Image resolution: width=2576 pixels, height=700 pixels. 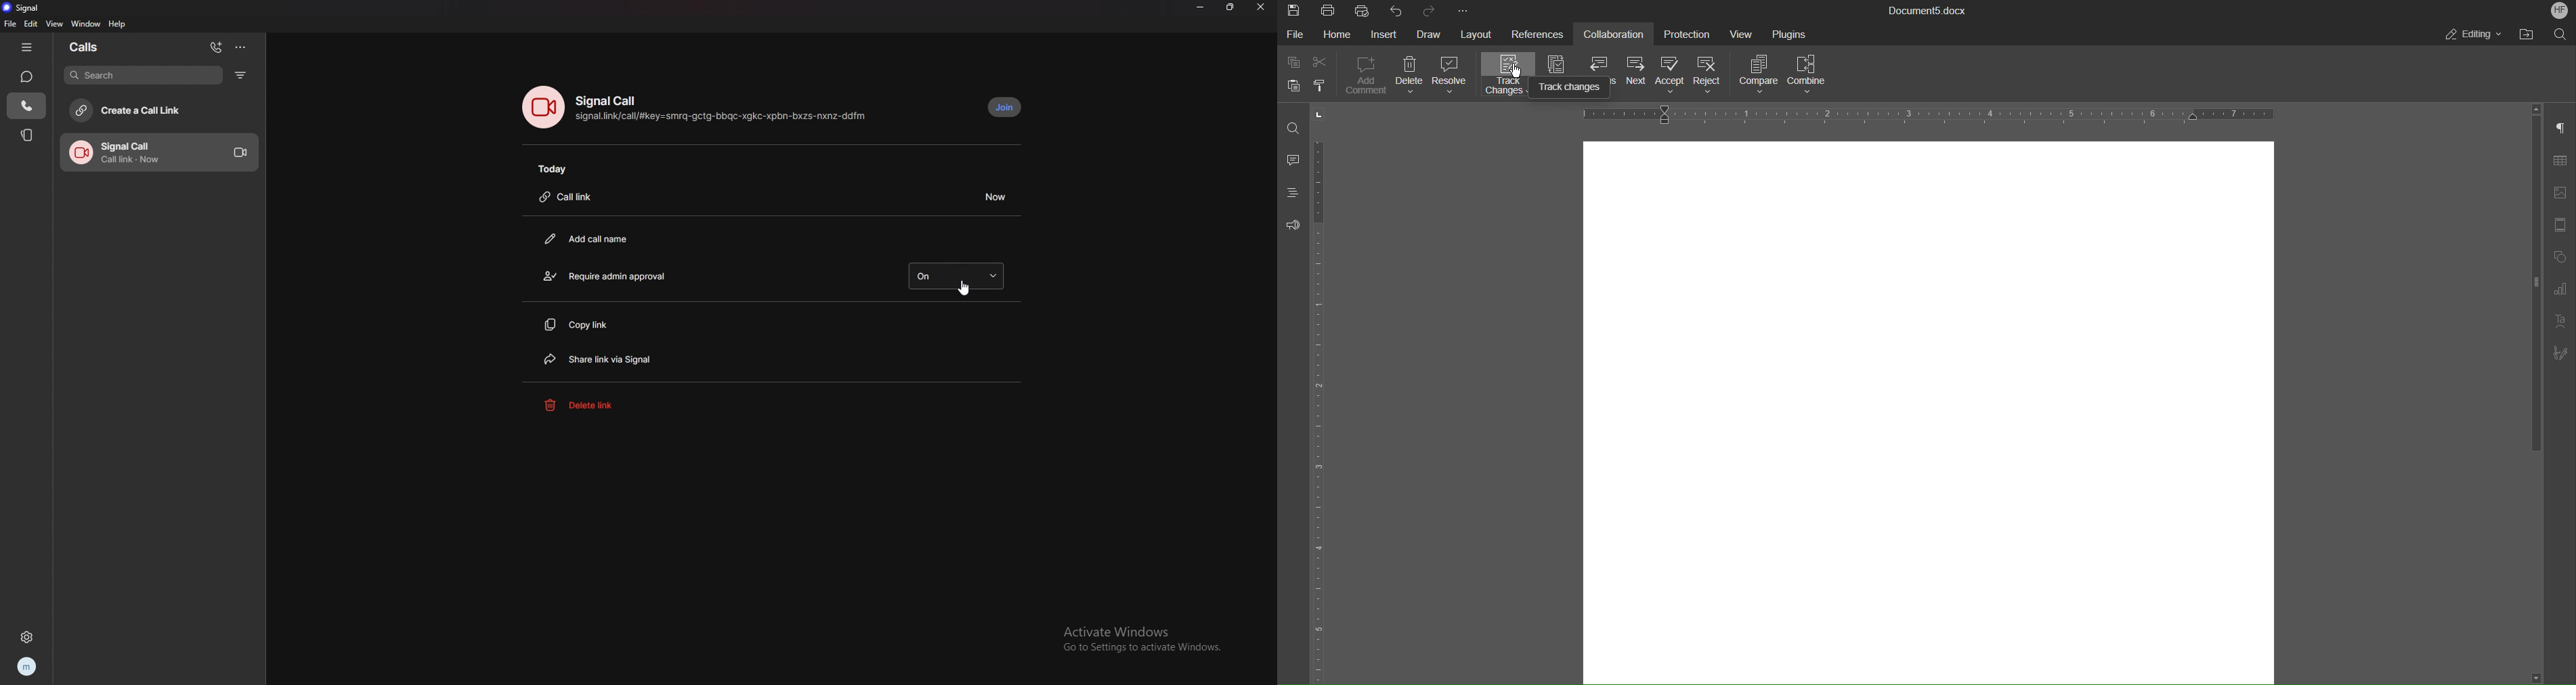 I want to click on Horizontal Ruler, so click(x=1929, y=114).